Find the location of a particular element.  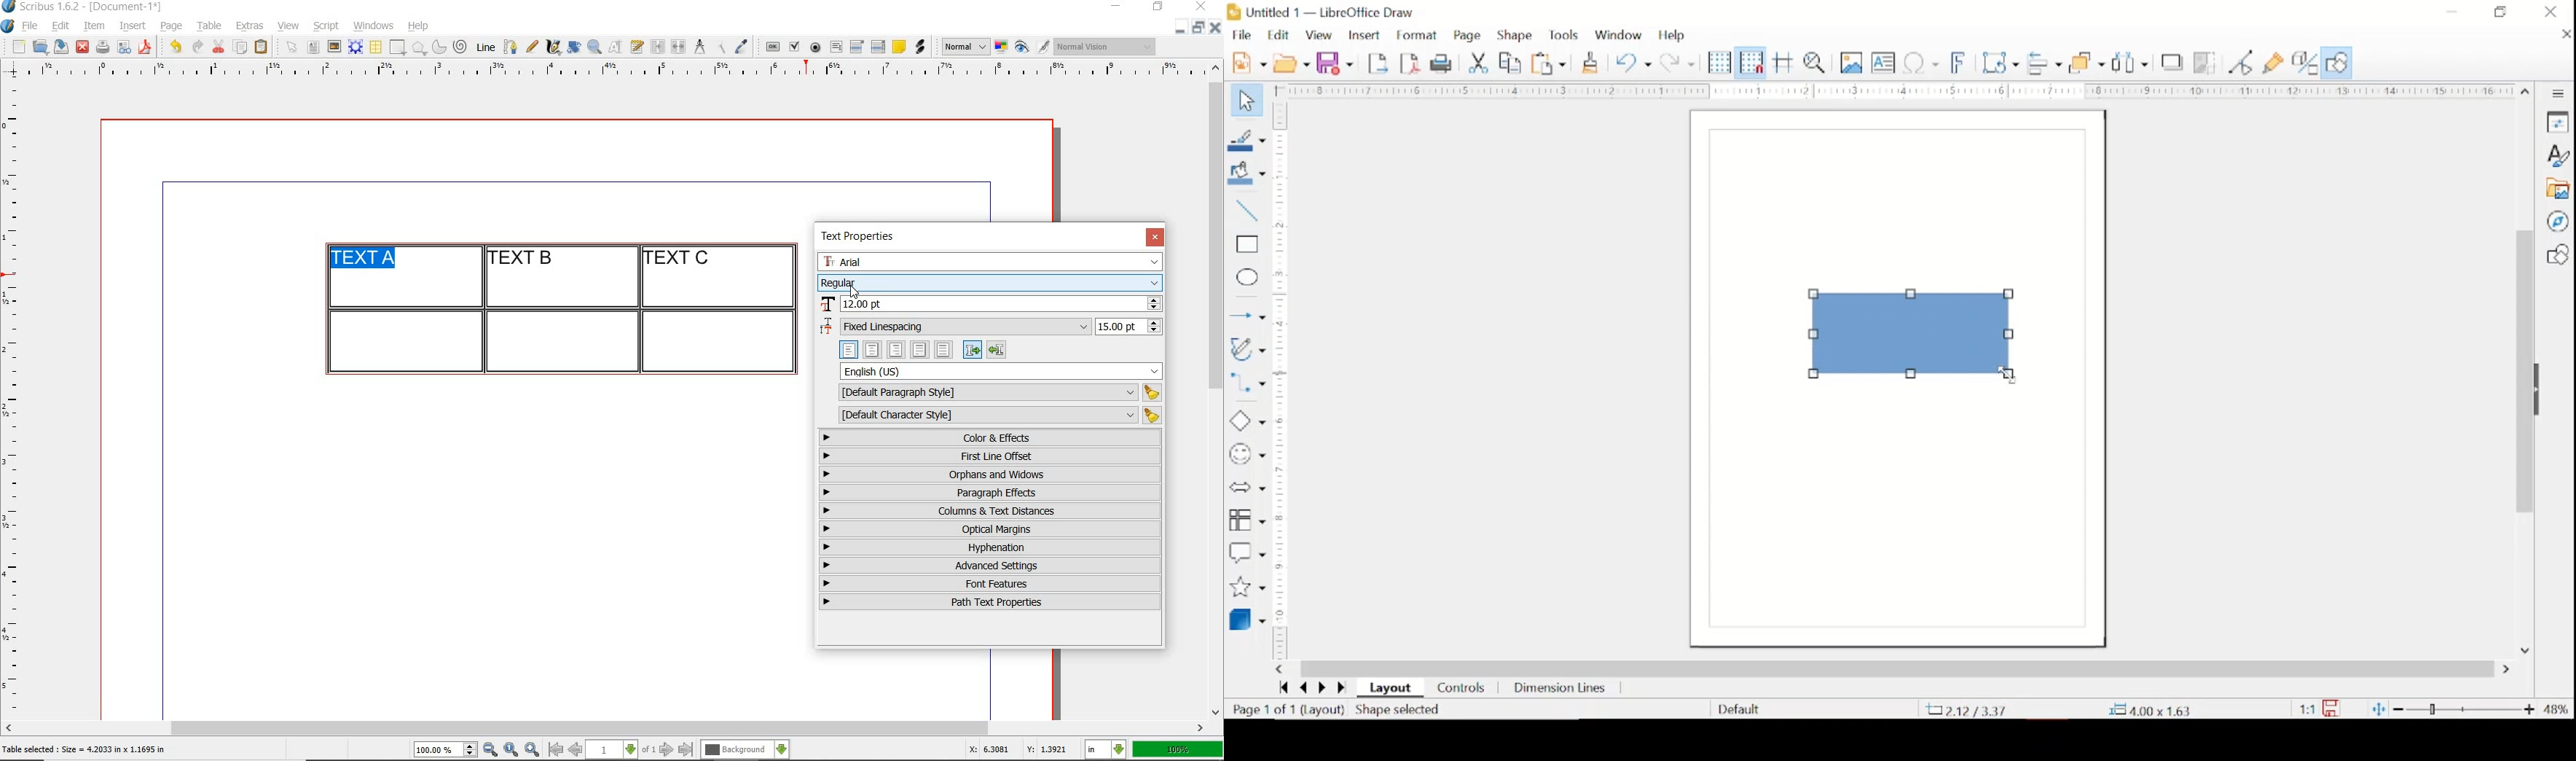

toggle color management is located at coordinates (1002, 48).